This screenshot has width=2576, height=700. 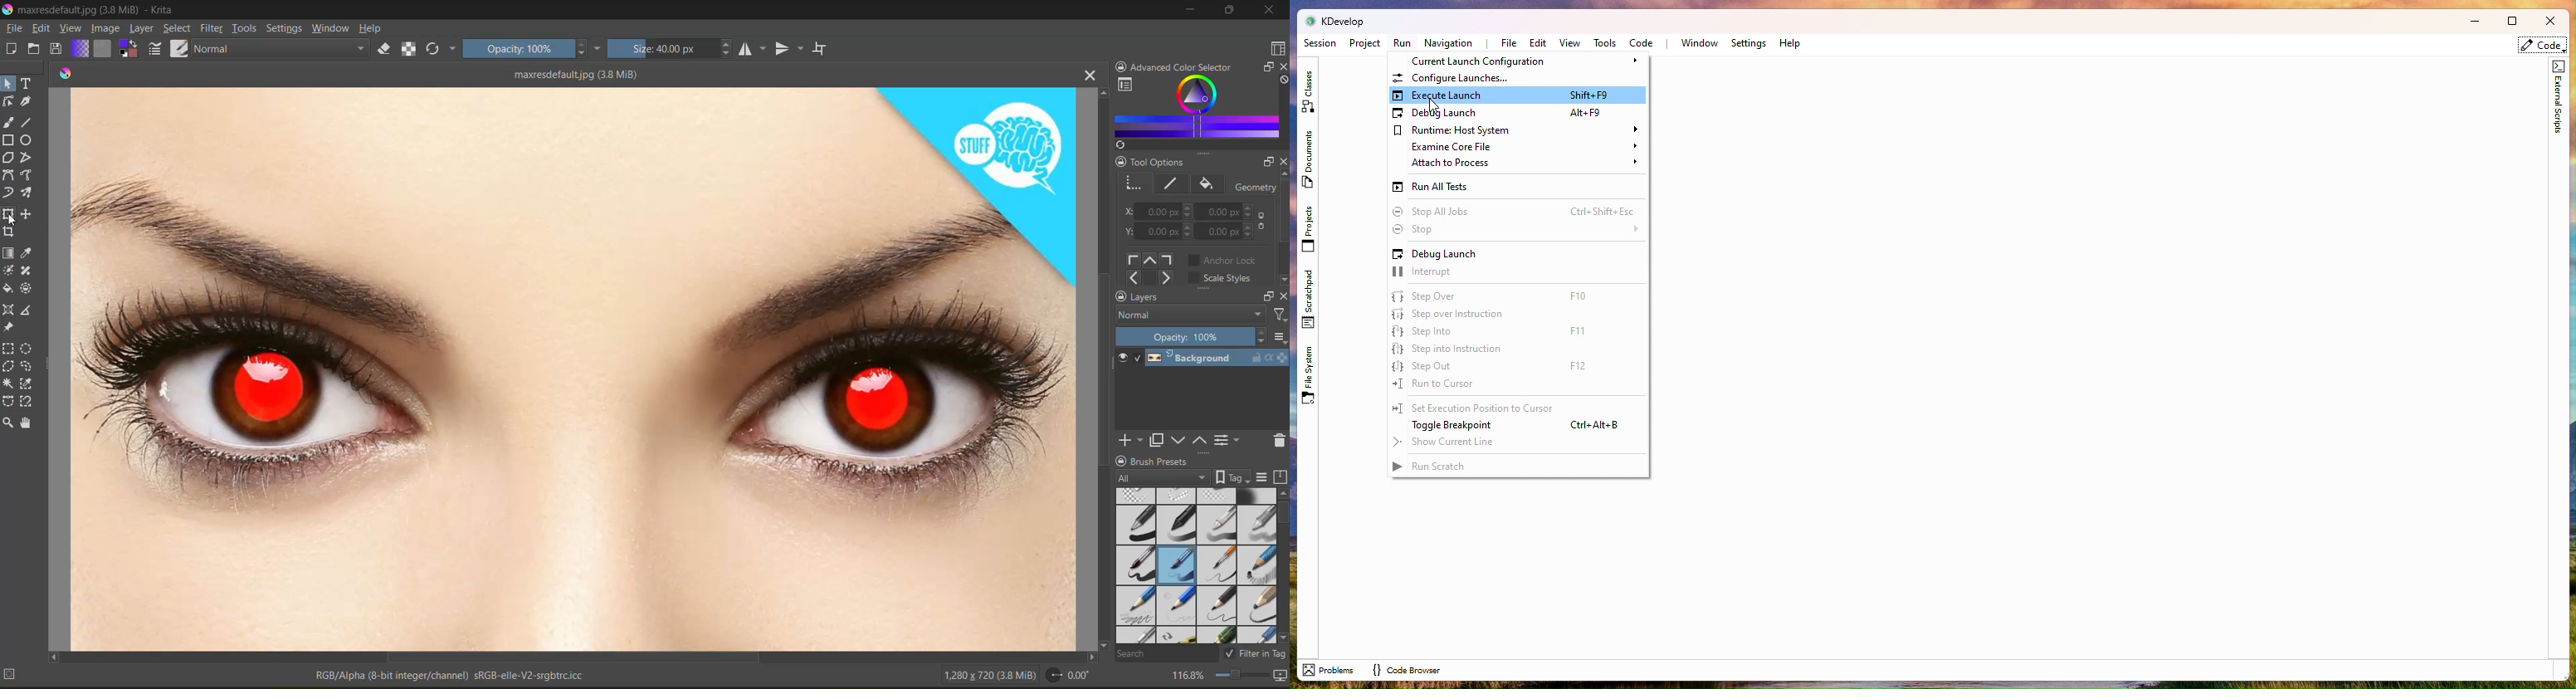 I want to click on filter, so click(x=1278, y=314).